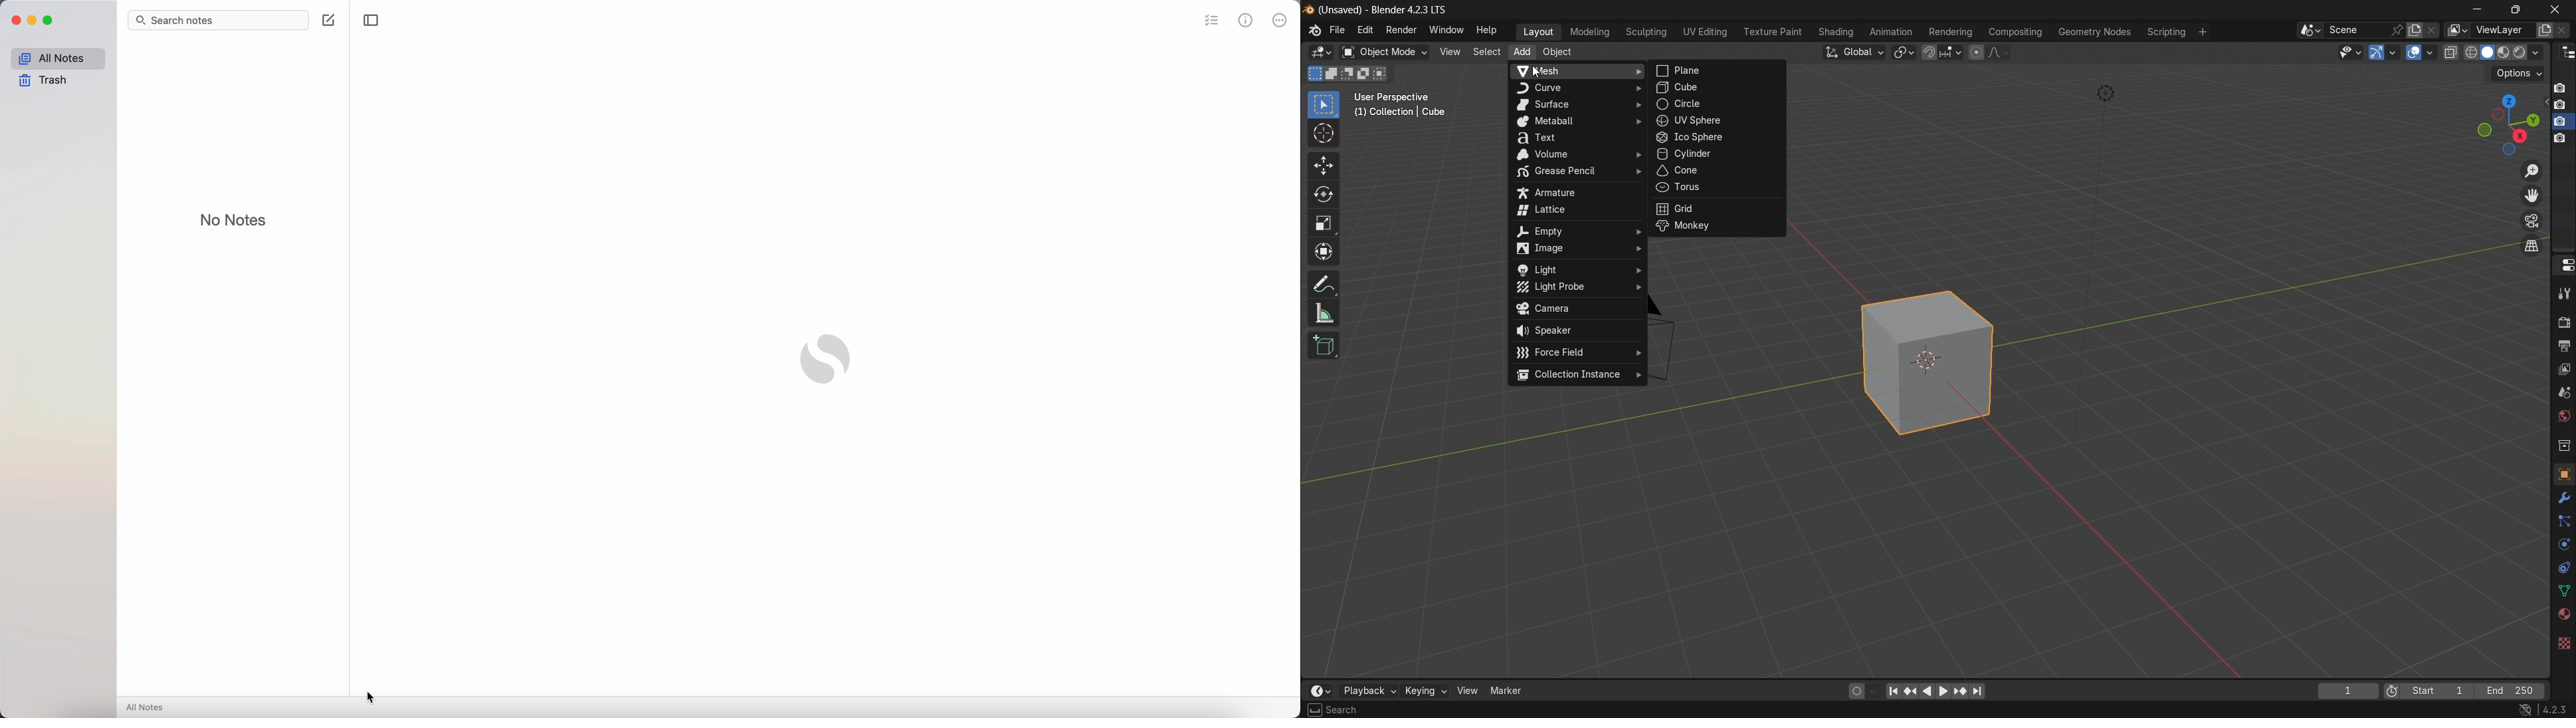  What do you see at coordinates (2094, 33) in the screenshot?
I see `geometry nodes` at bounding box center [2094, 33].